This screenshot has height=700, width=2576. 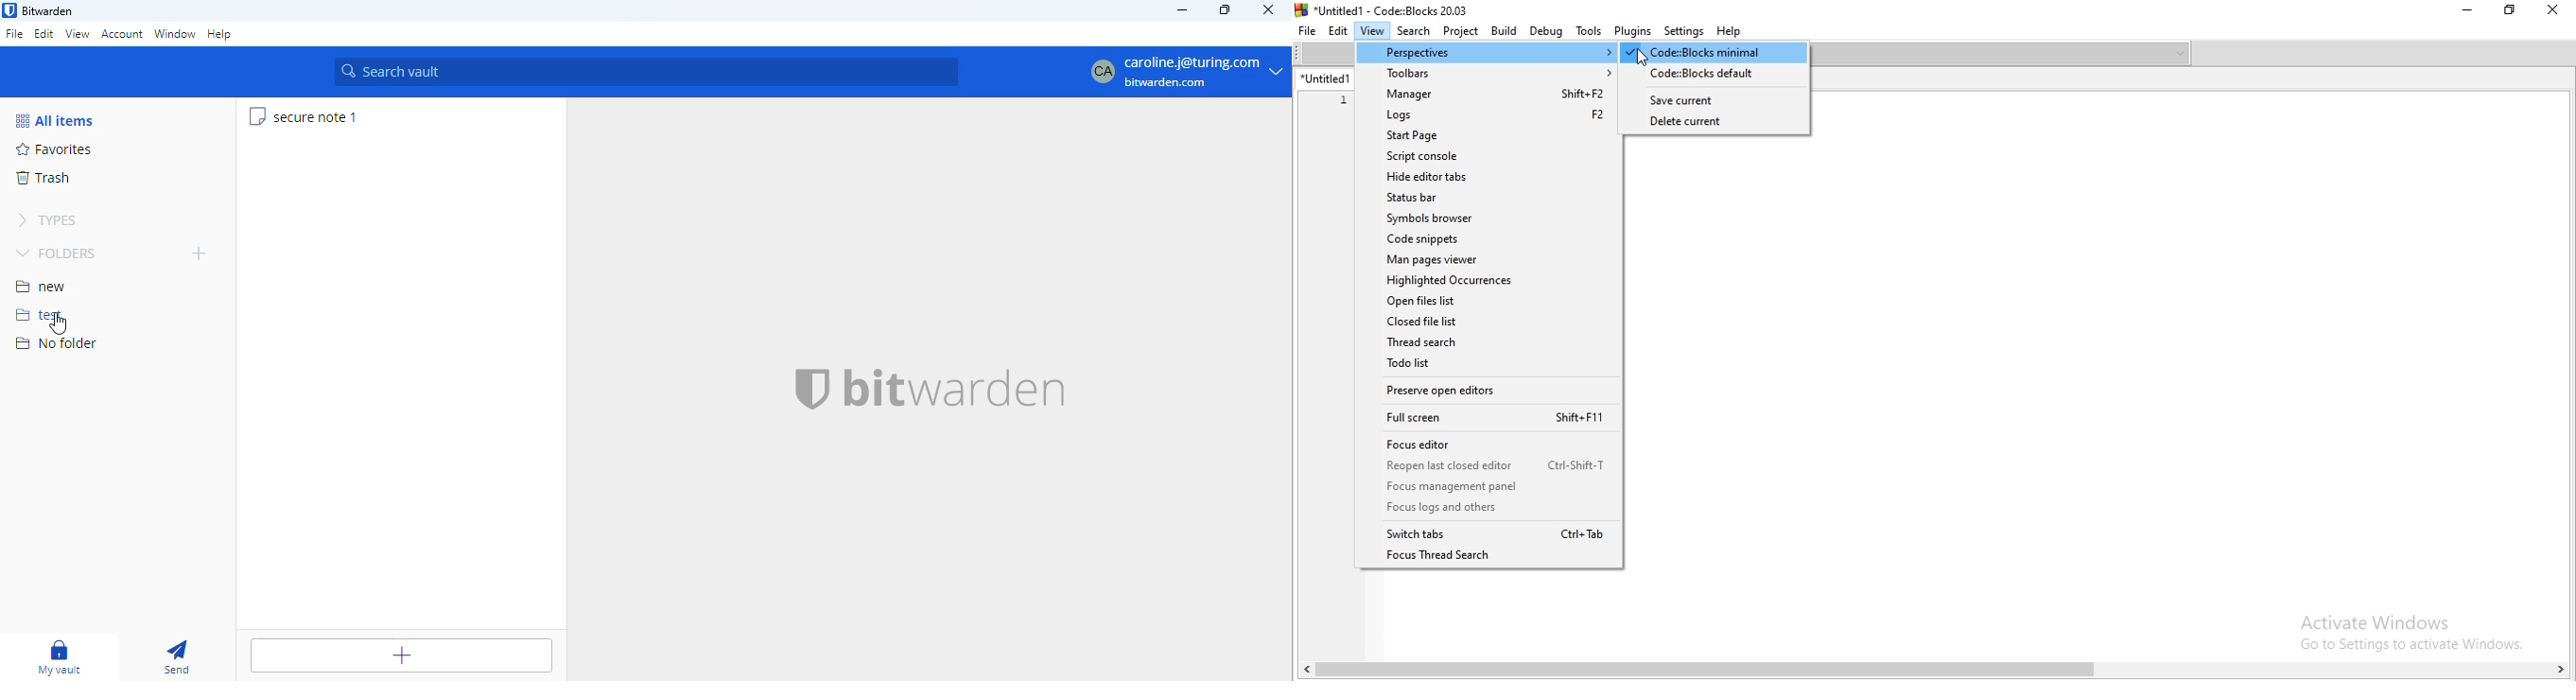 I want to click on secure note 1, so click(x=305, y=115).